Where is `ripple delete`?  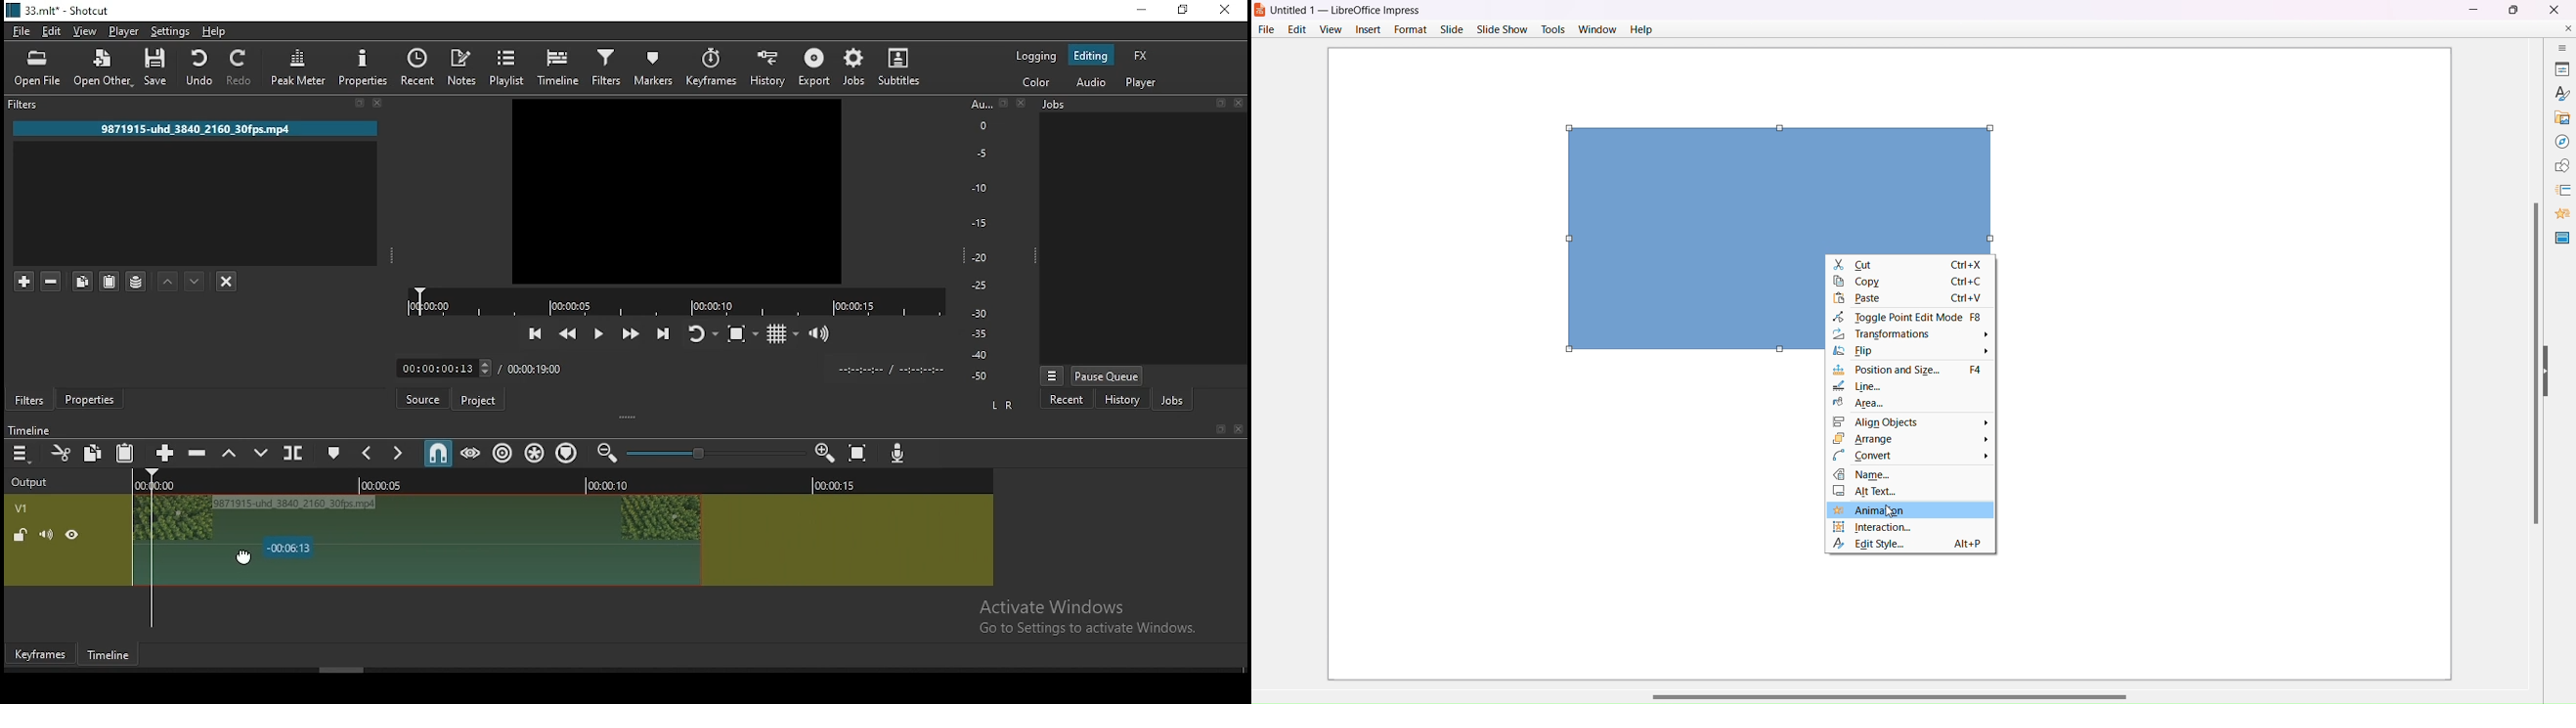 ripple delete is located at coordinates (201, 454).